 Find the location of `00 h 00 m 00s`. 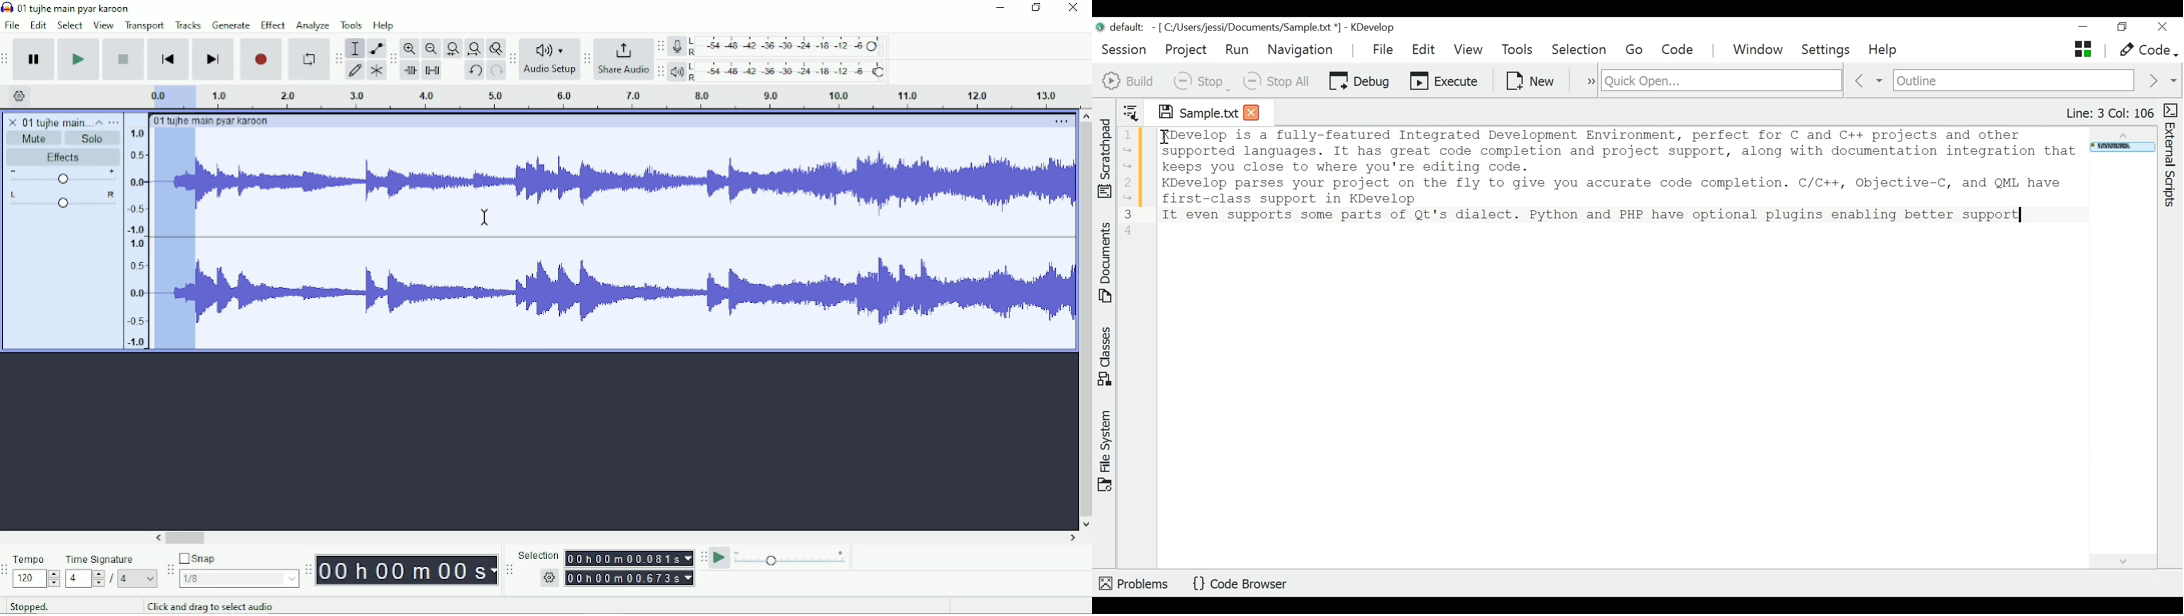

00 h 00 m 00s is located at coordinates (407, 570).